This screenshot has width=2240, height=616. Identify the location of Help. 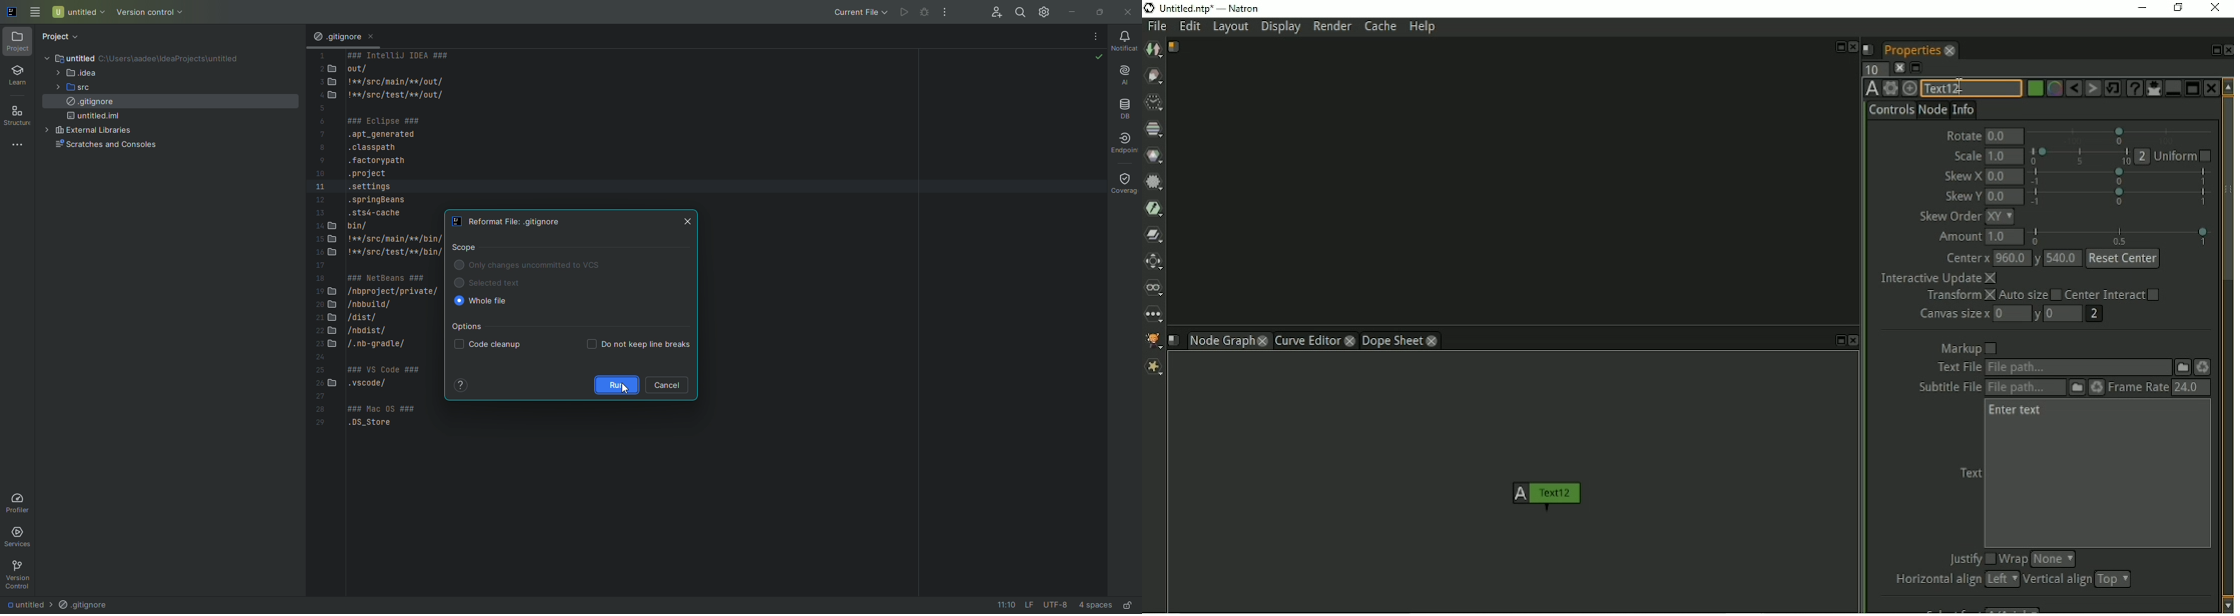
(460, 384).